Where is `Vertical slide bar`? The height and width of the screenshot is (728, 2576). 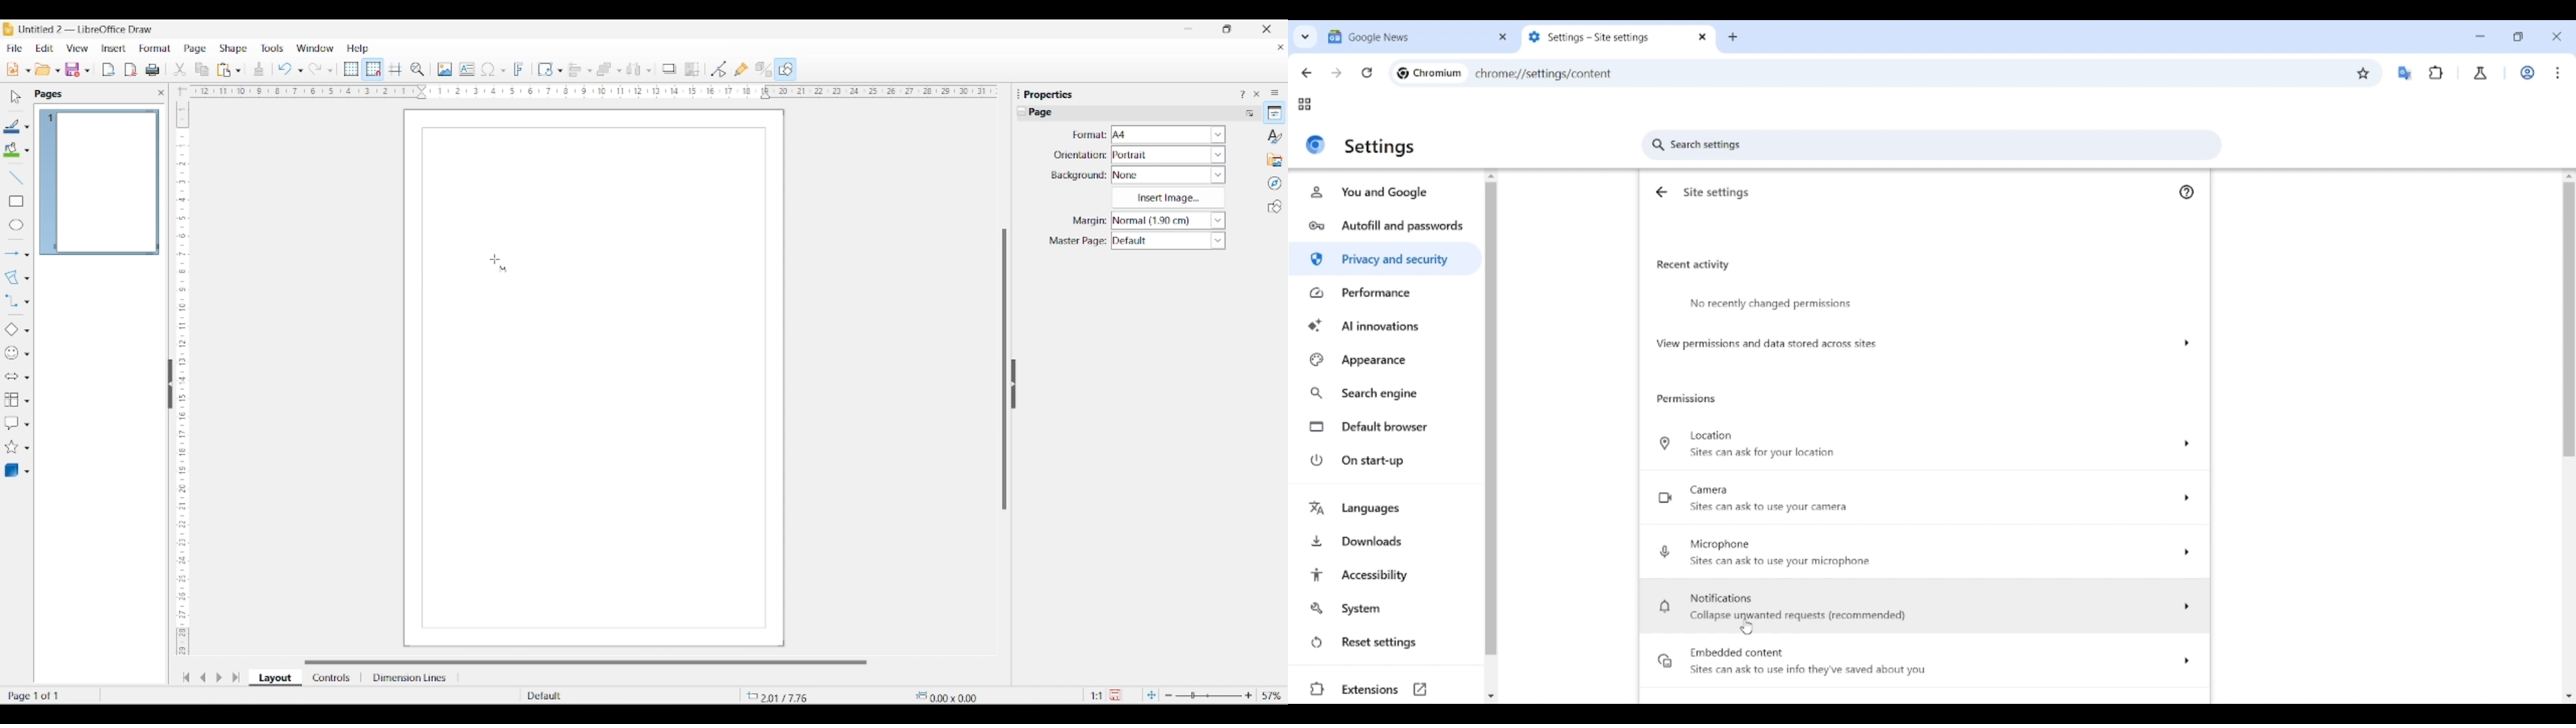
Vertical slide bar is located at coordinates (2569, 319).